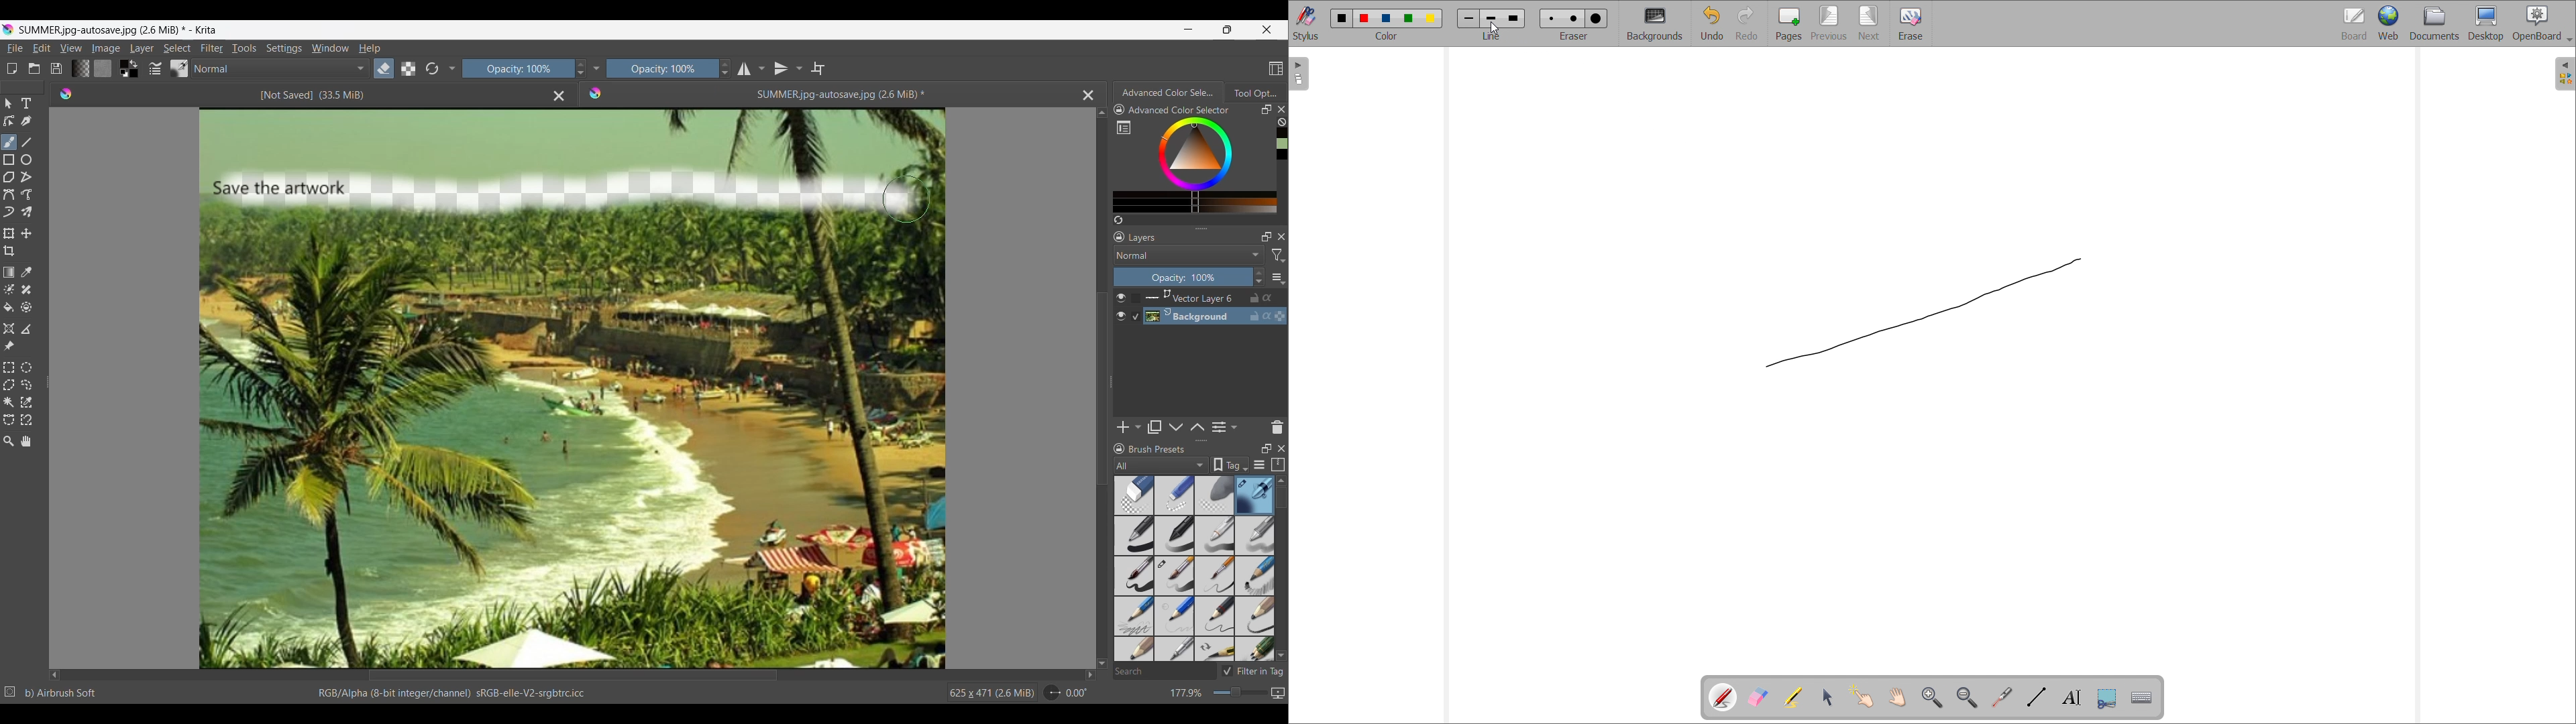 The width and height of the screenshot is (2576, 728). Describe the element at coordinates (26, 385) in the screenshot. I see `Freehand selection tool` at that location.